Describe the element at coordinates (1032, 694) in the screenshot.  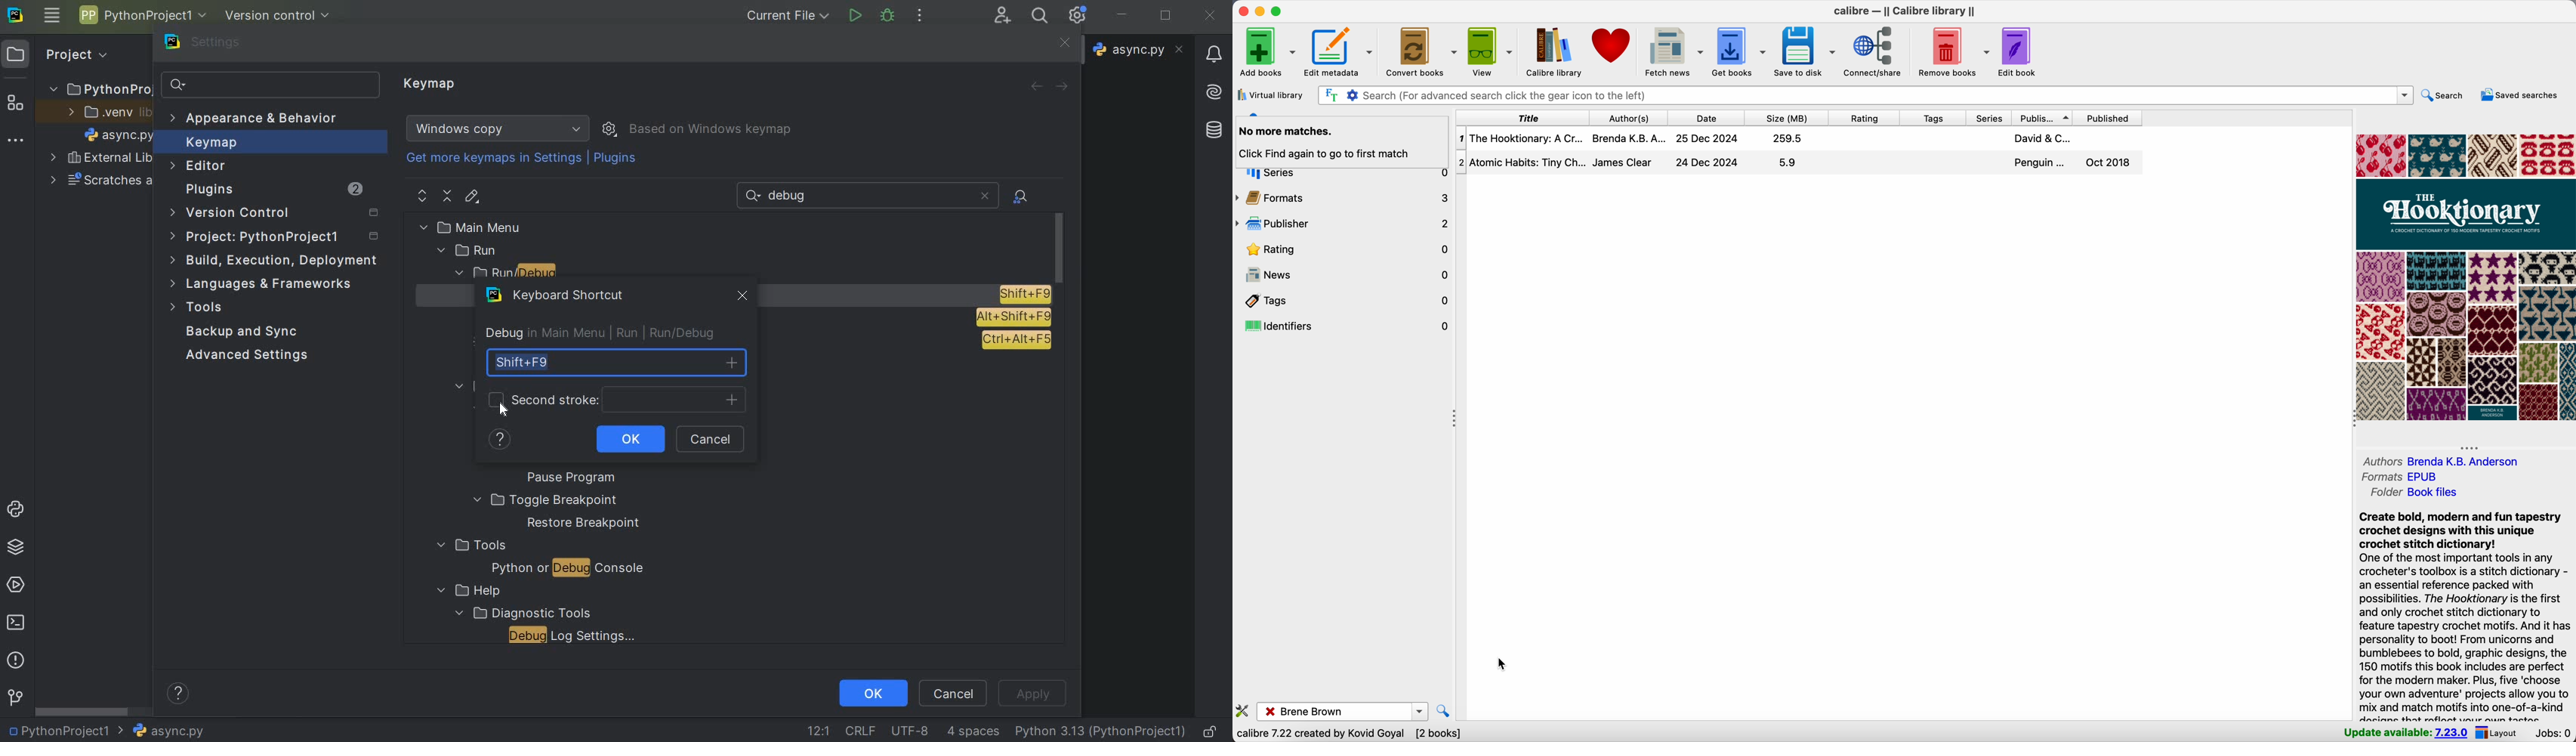
I see `apply` at that location.